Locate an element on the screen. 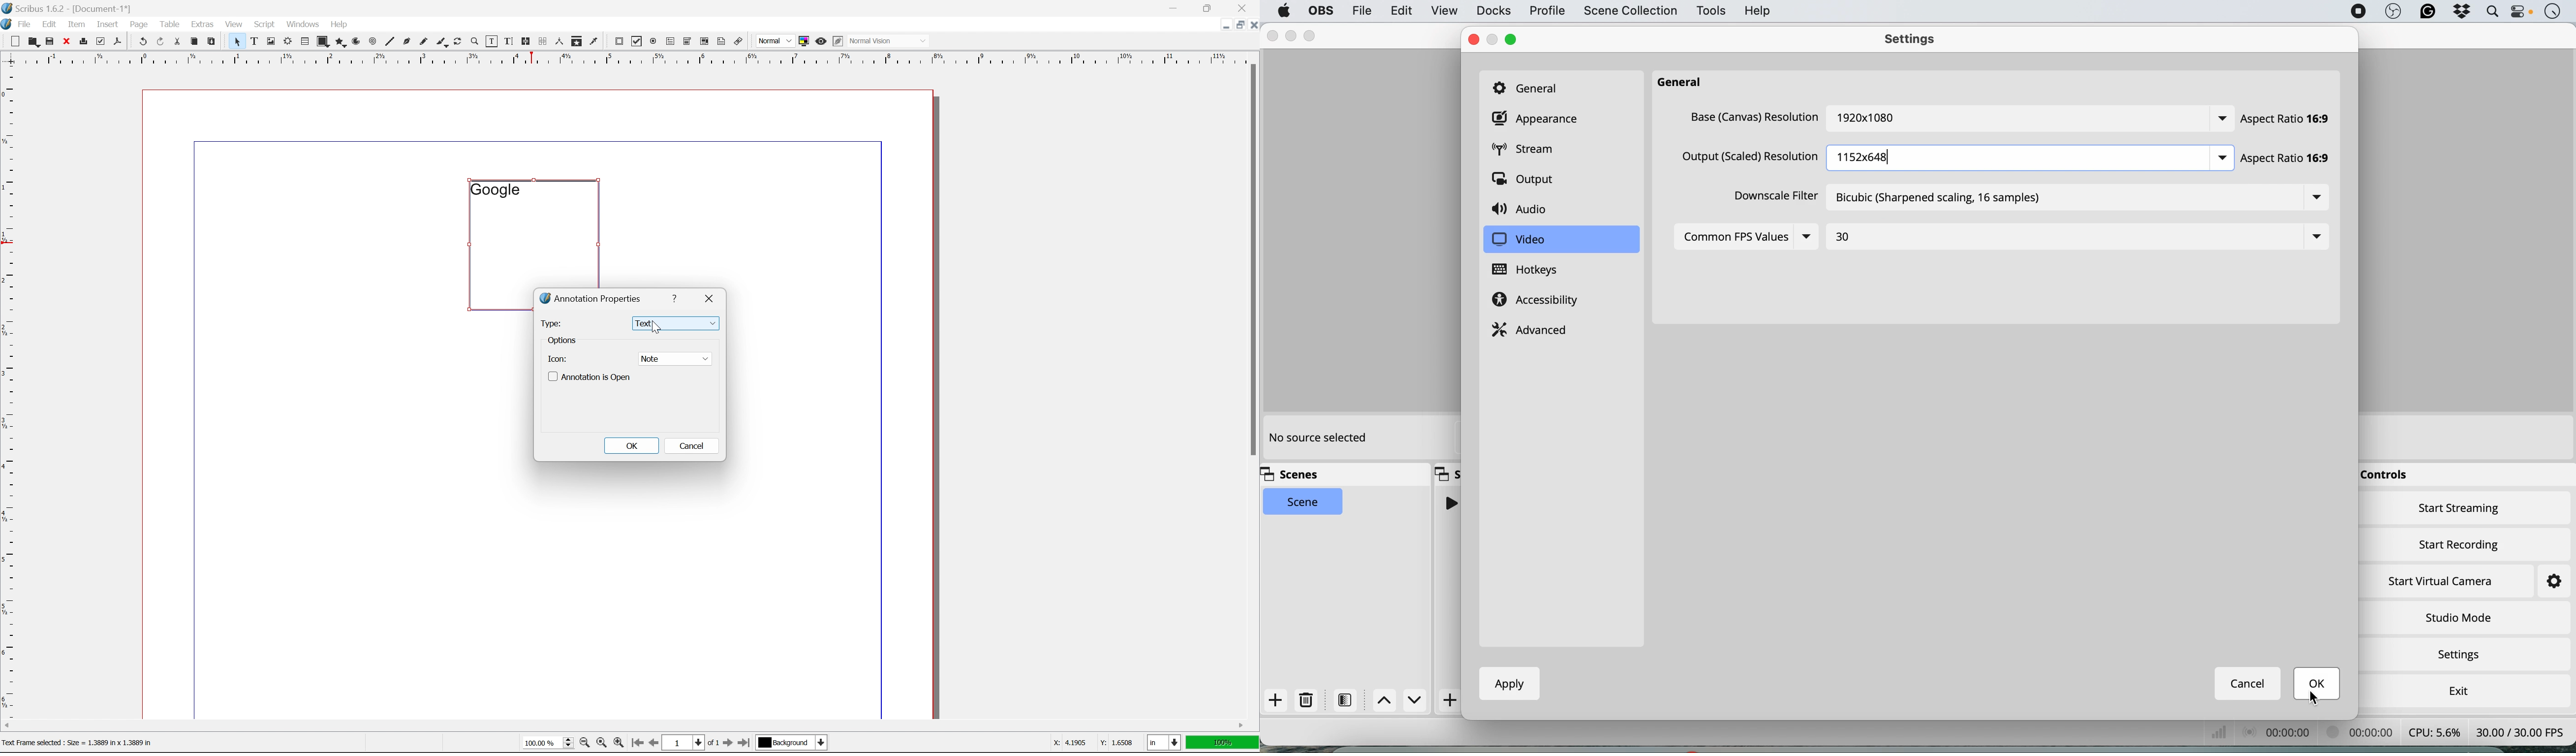 The width and height of the screenshot is (2576, 756). scene collection is located at coordinates (1629, 12).